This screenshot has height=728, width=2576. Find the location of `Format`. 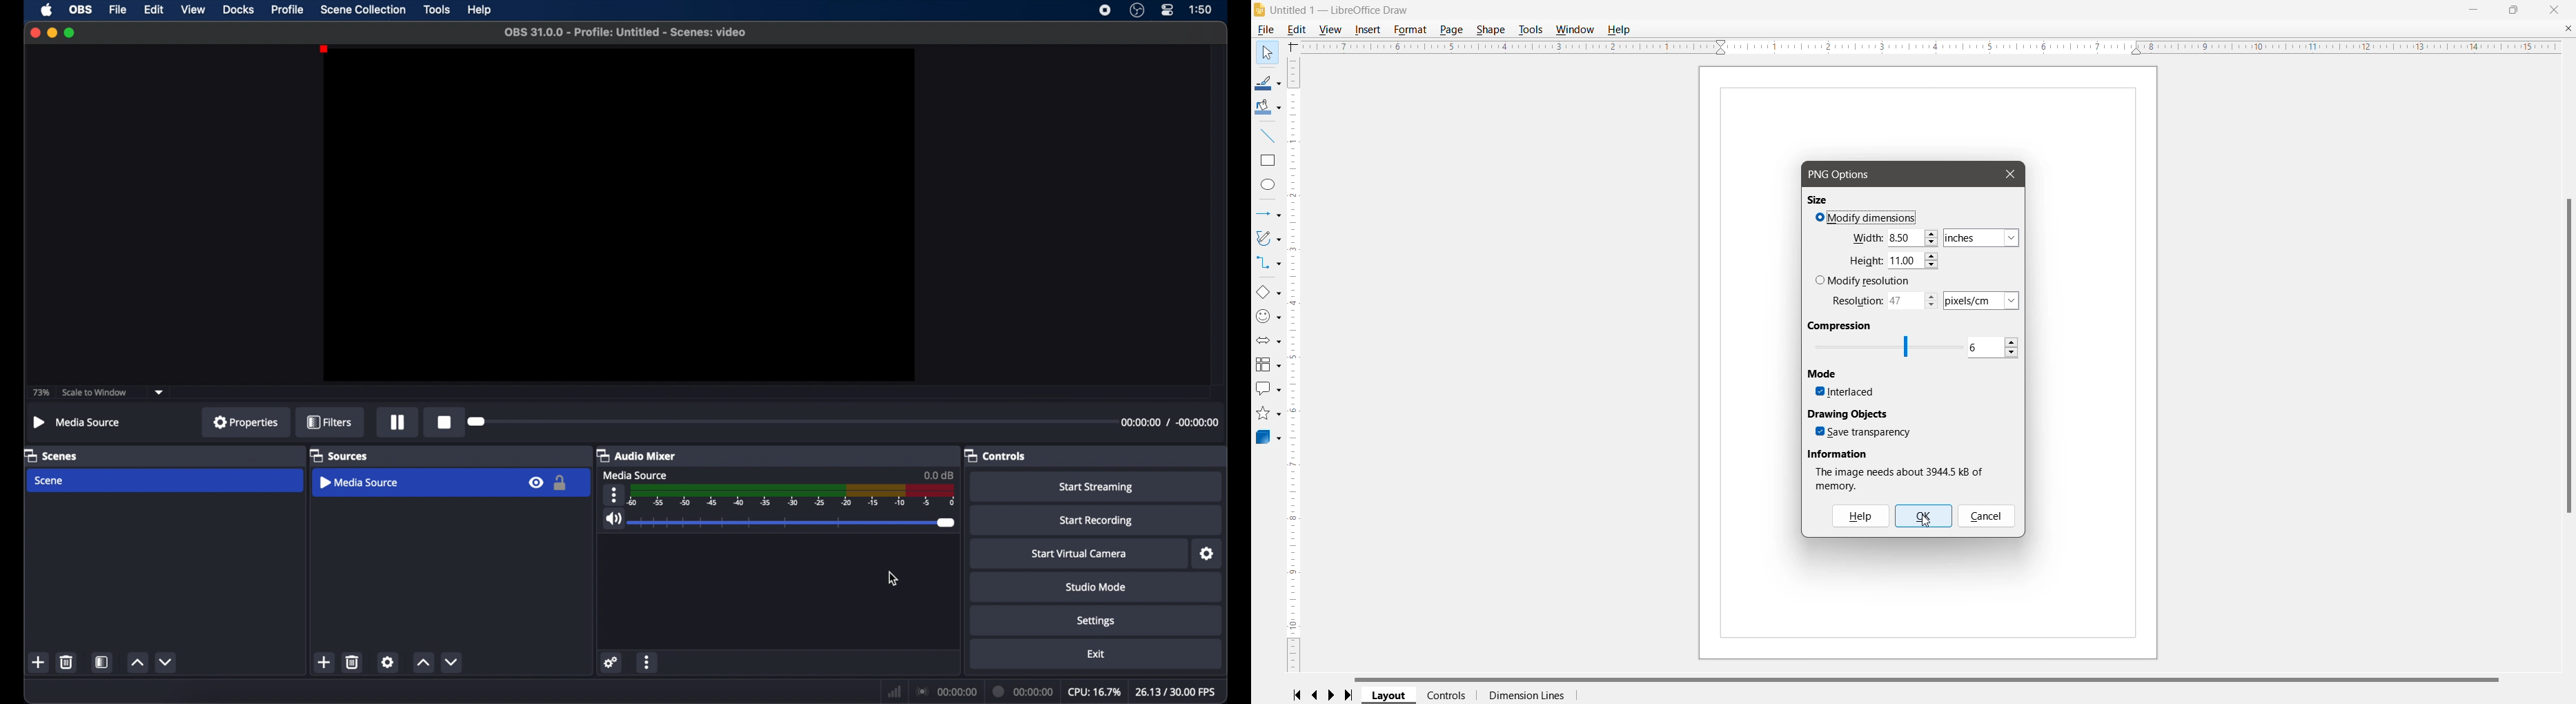

Format is located at coordinates (1411, 30).